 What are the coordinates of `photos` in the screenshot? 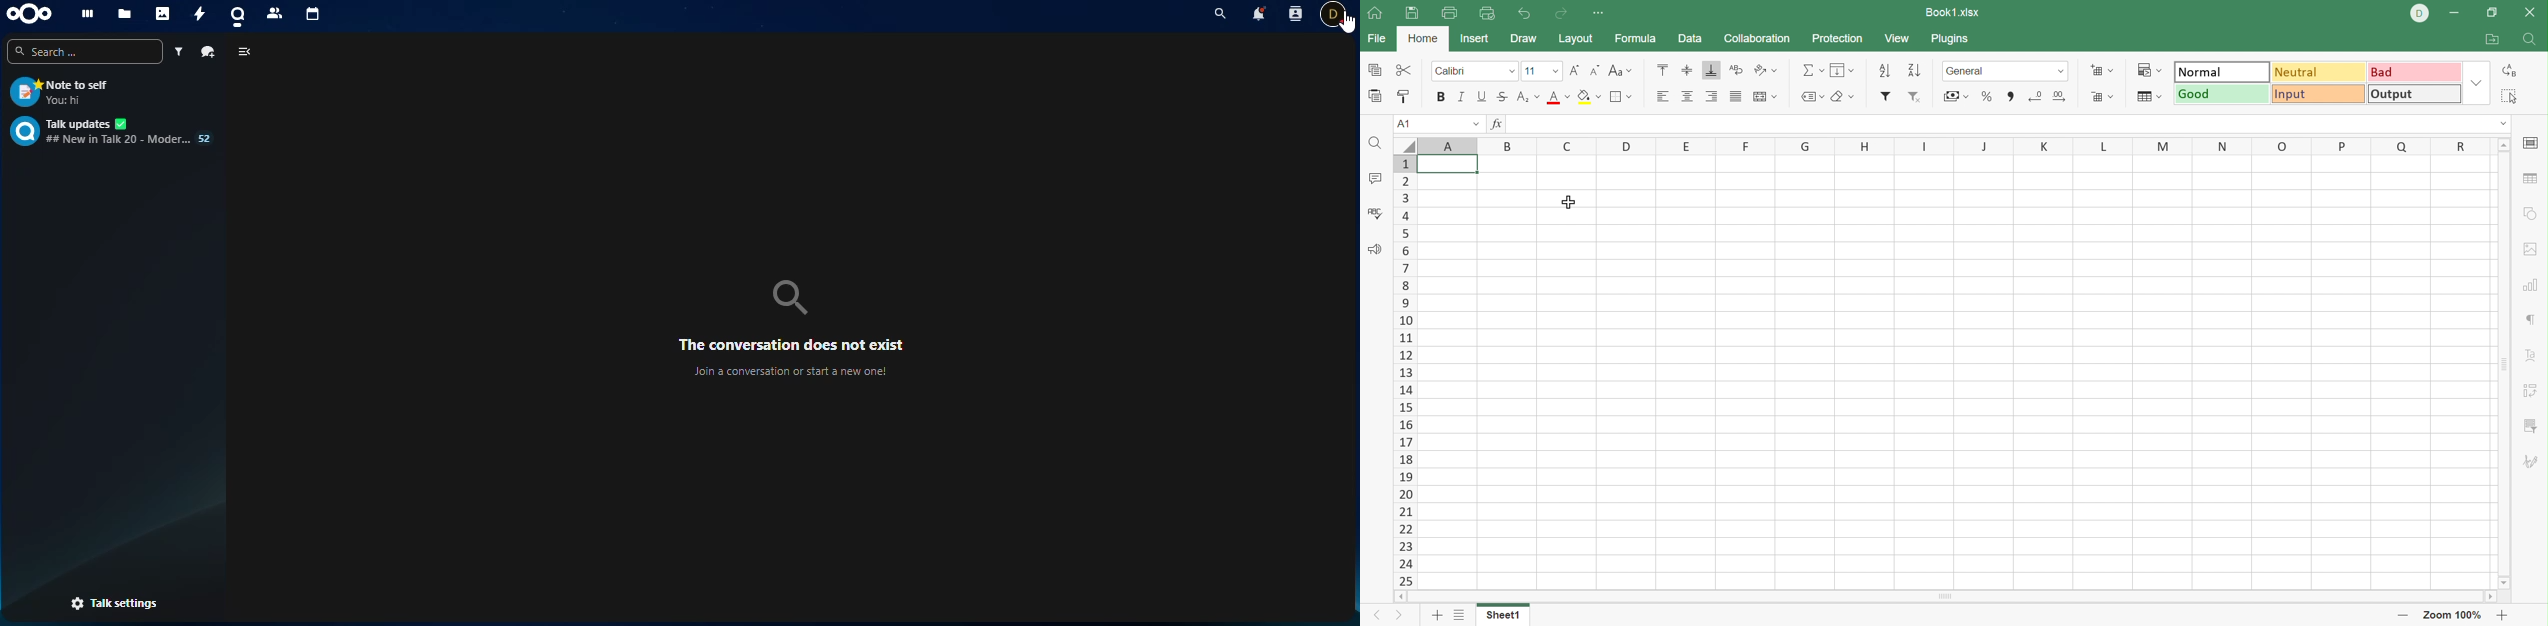 It's located at (162, 14).